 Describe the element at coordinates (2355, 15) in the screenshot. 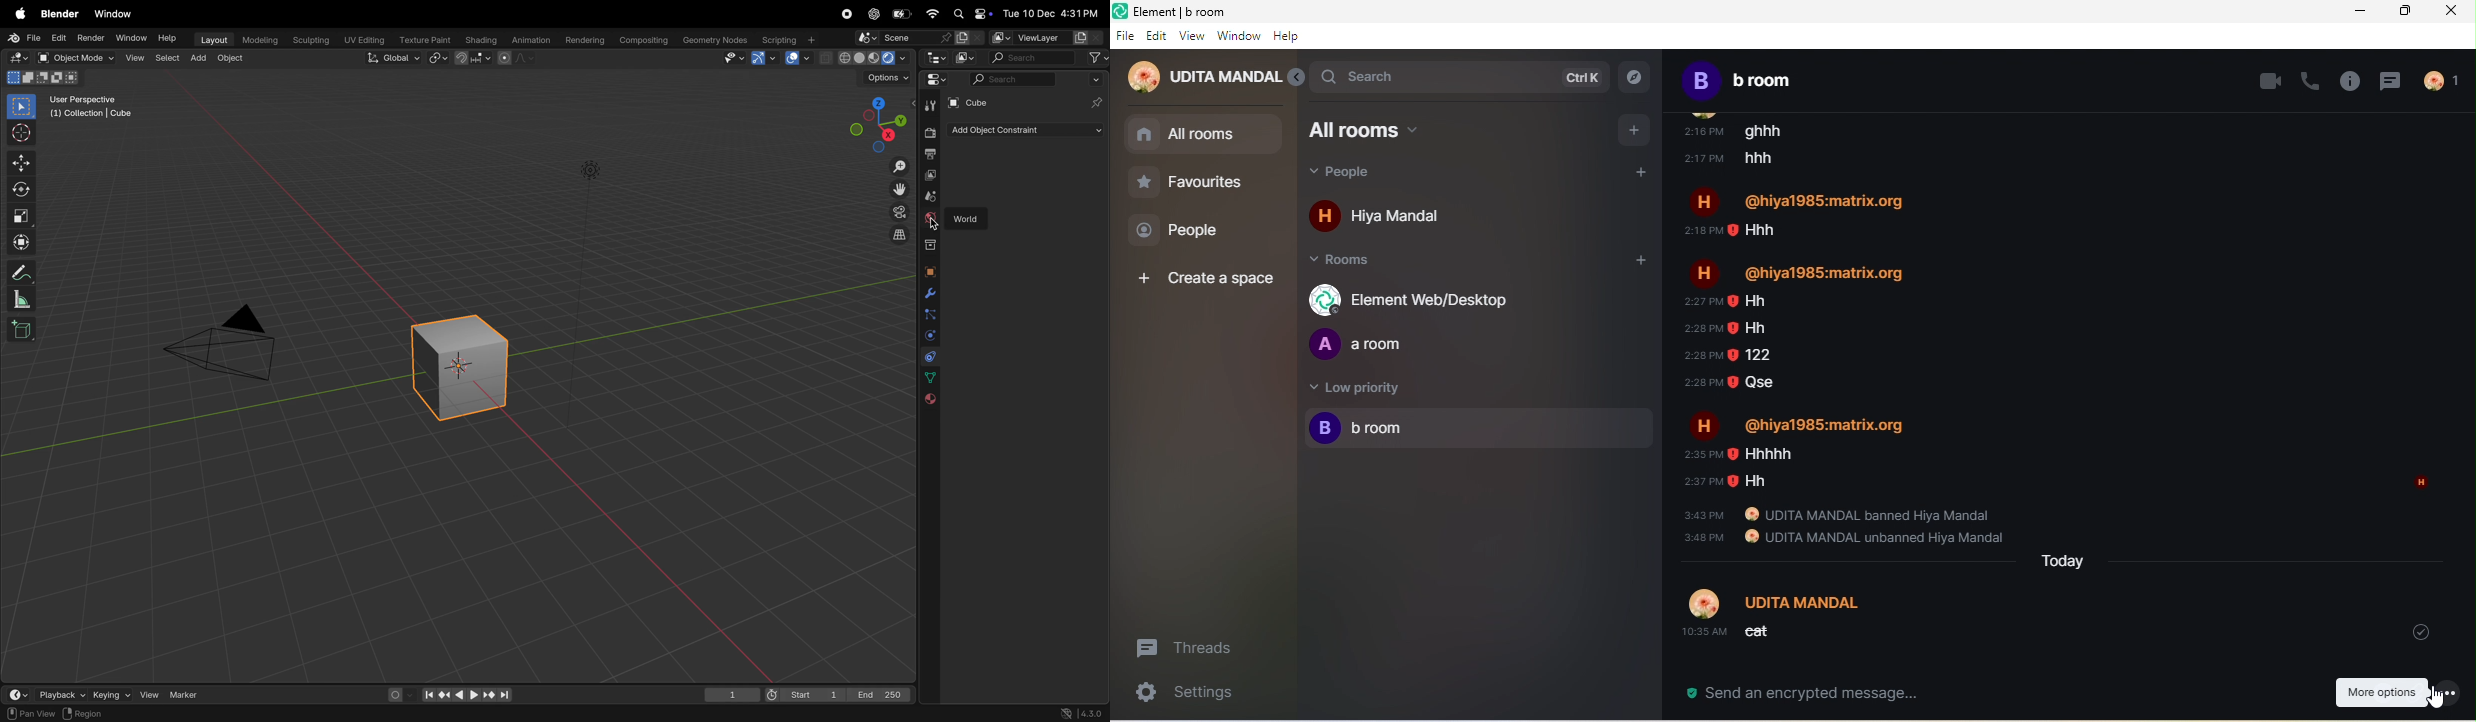

I see `minimize` at that location.